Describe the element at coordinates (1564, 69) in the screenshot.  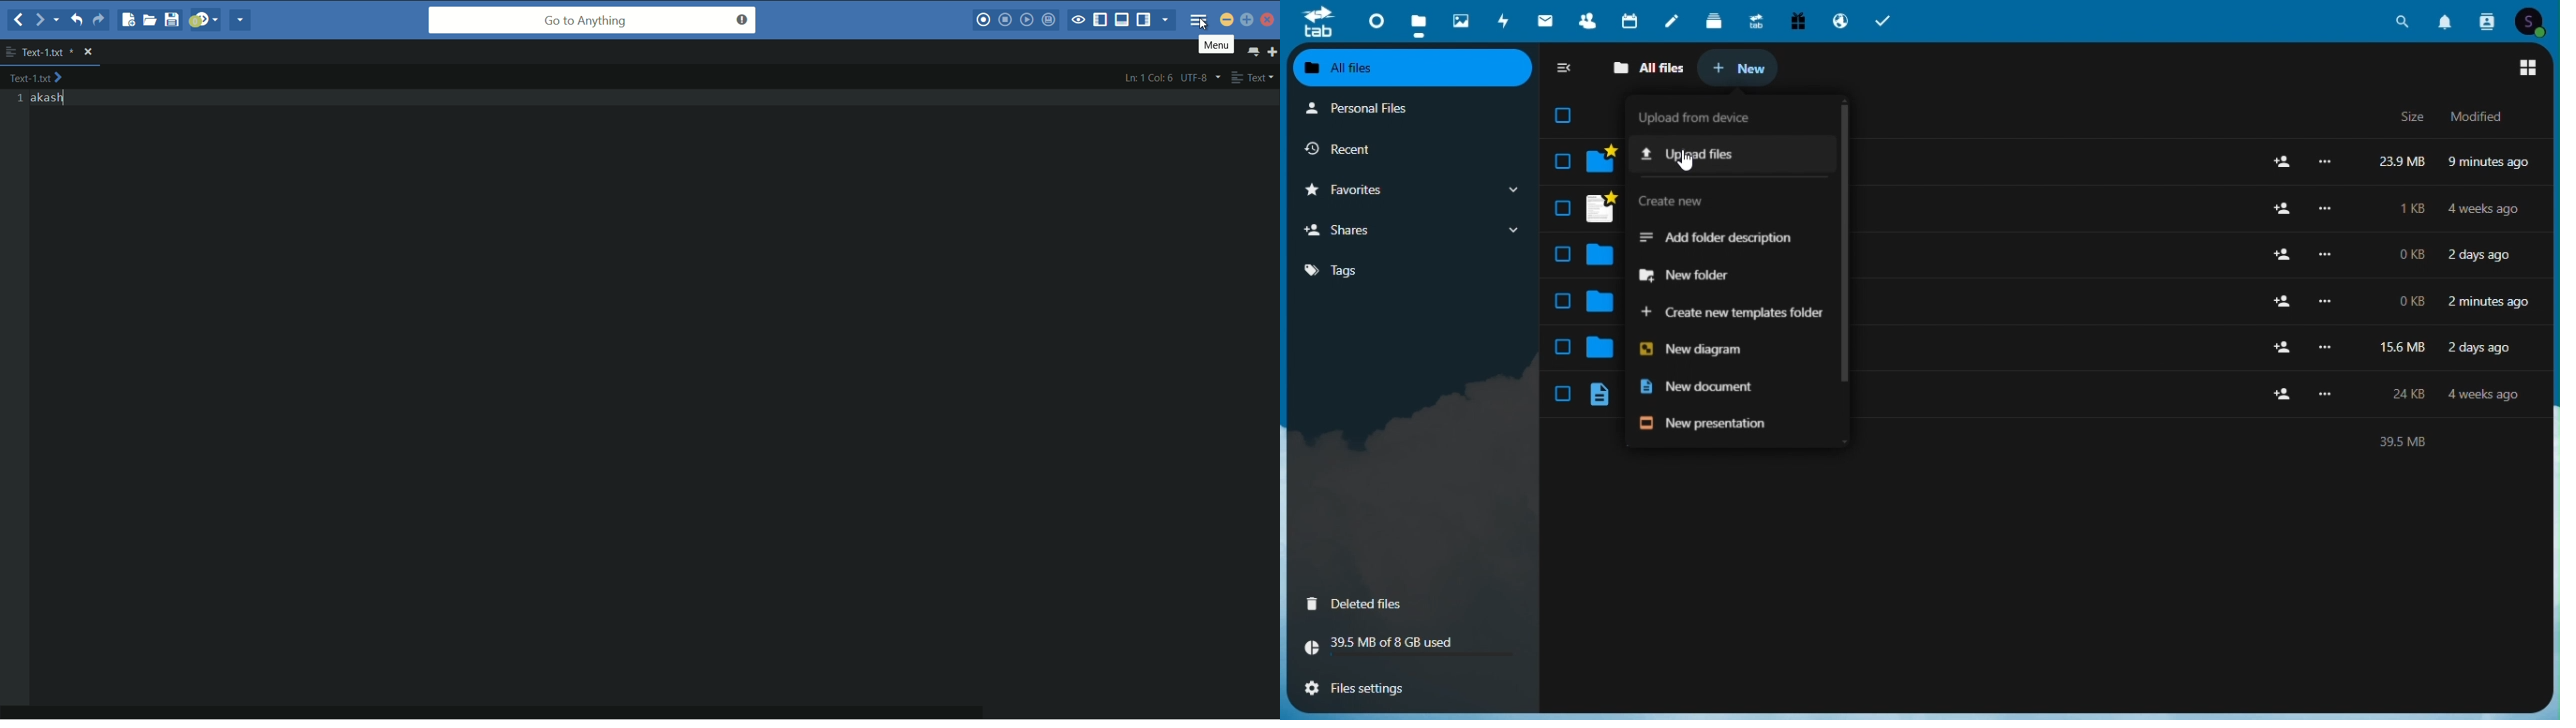
I see `Collapse sidebar` at that location.